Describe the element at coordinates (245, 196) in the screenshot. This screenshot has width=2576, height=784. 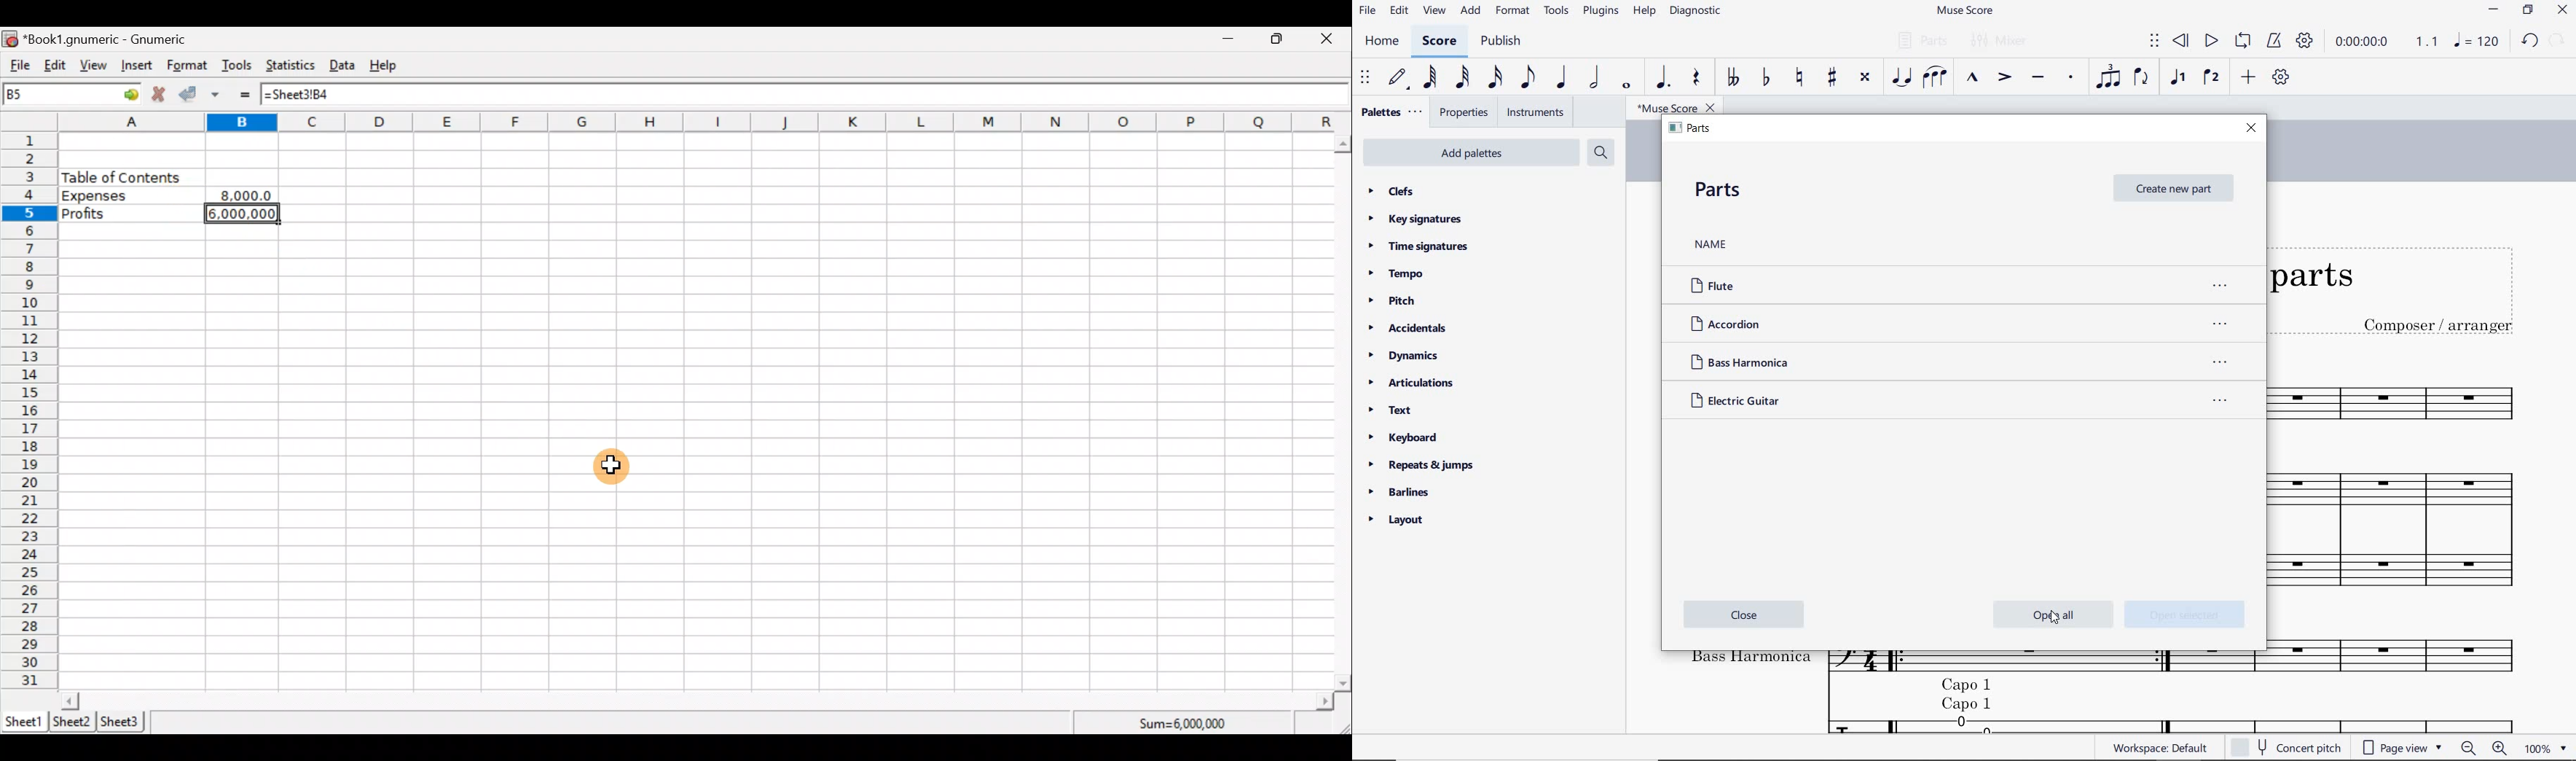
I see `8,000.0` at that location.